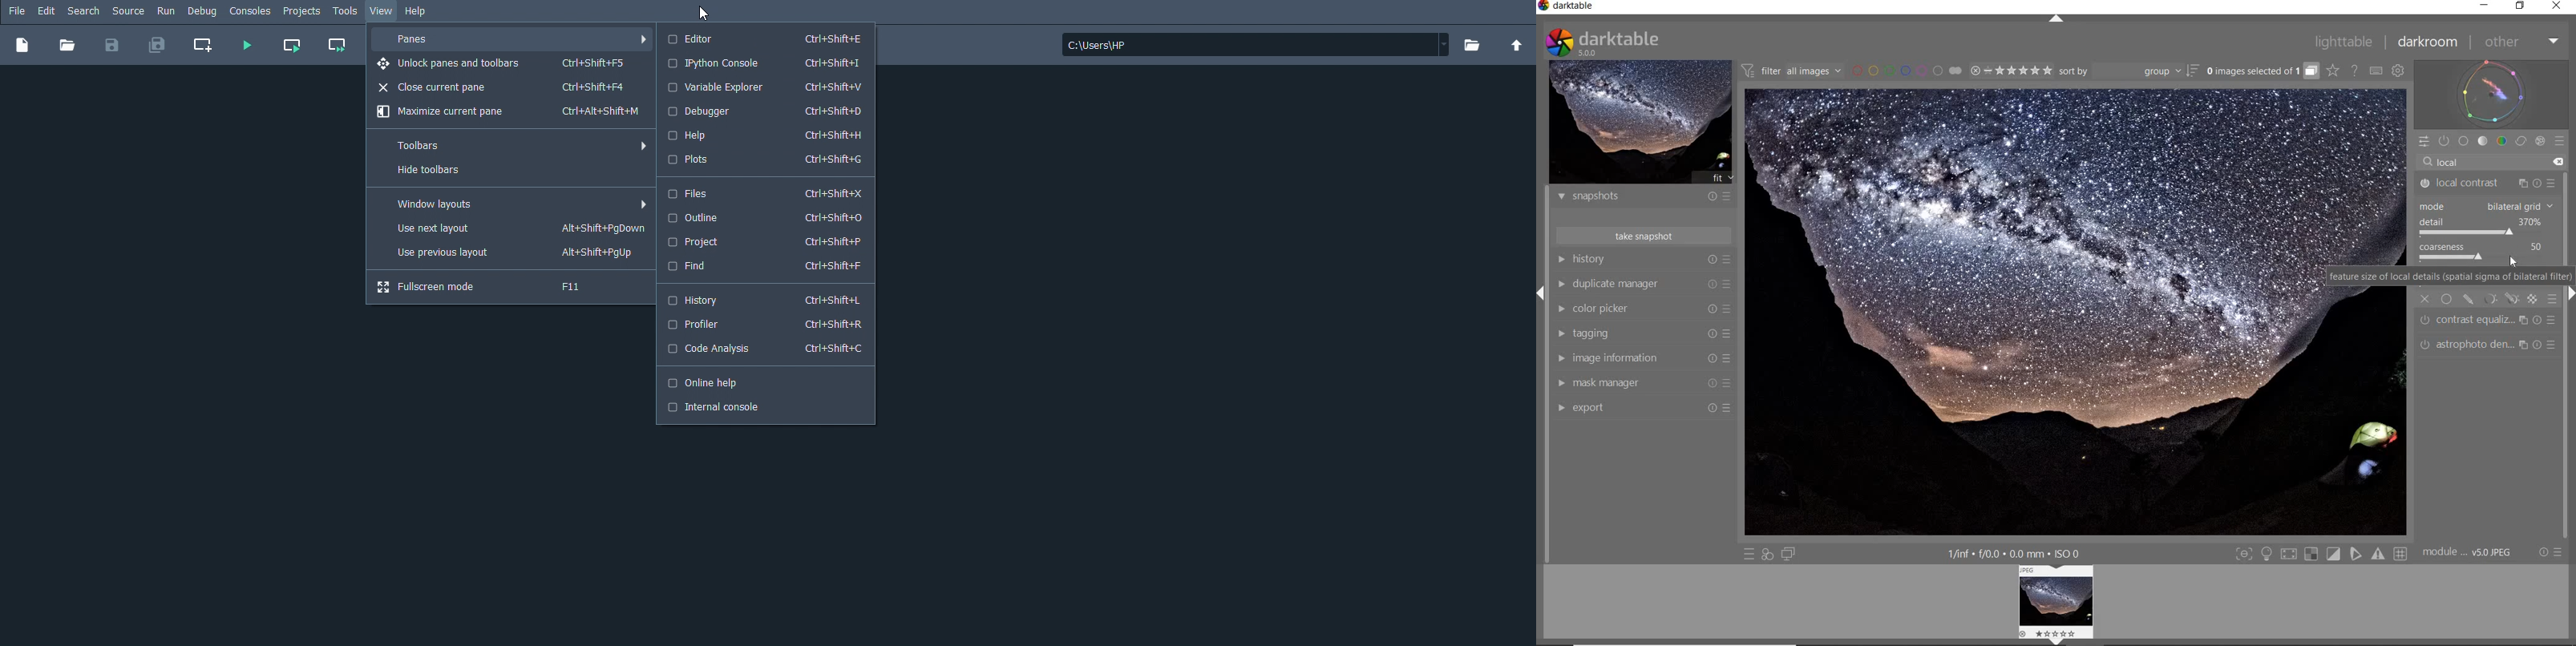  Describe the element at coordinates (2499, 299) in the screenshot. I see `mask options` at that location.